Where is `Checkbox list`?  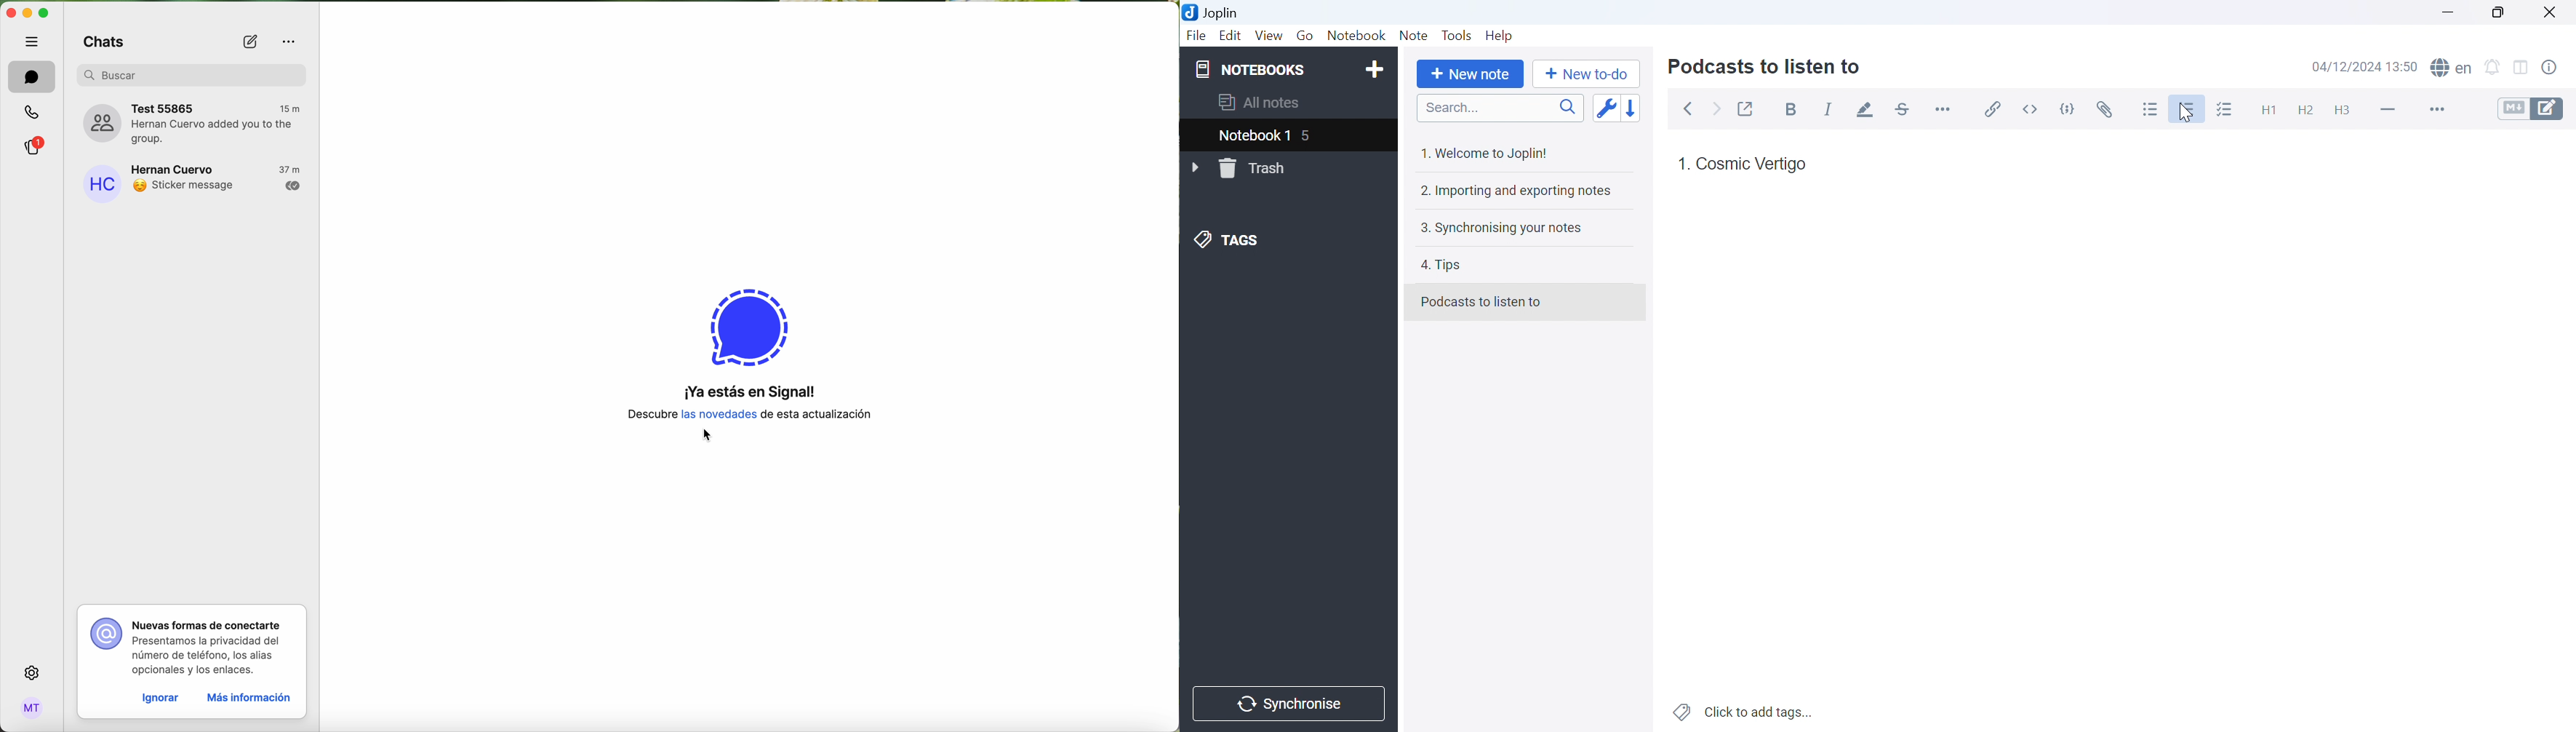
Checkbox list is located at coordinates (2226, 109).